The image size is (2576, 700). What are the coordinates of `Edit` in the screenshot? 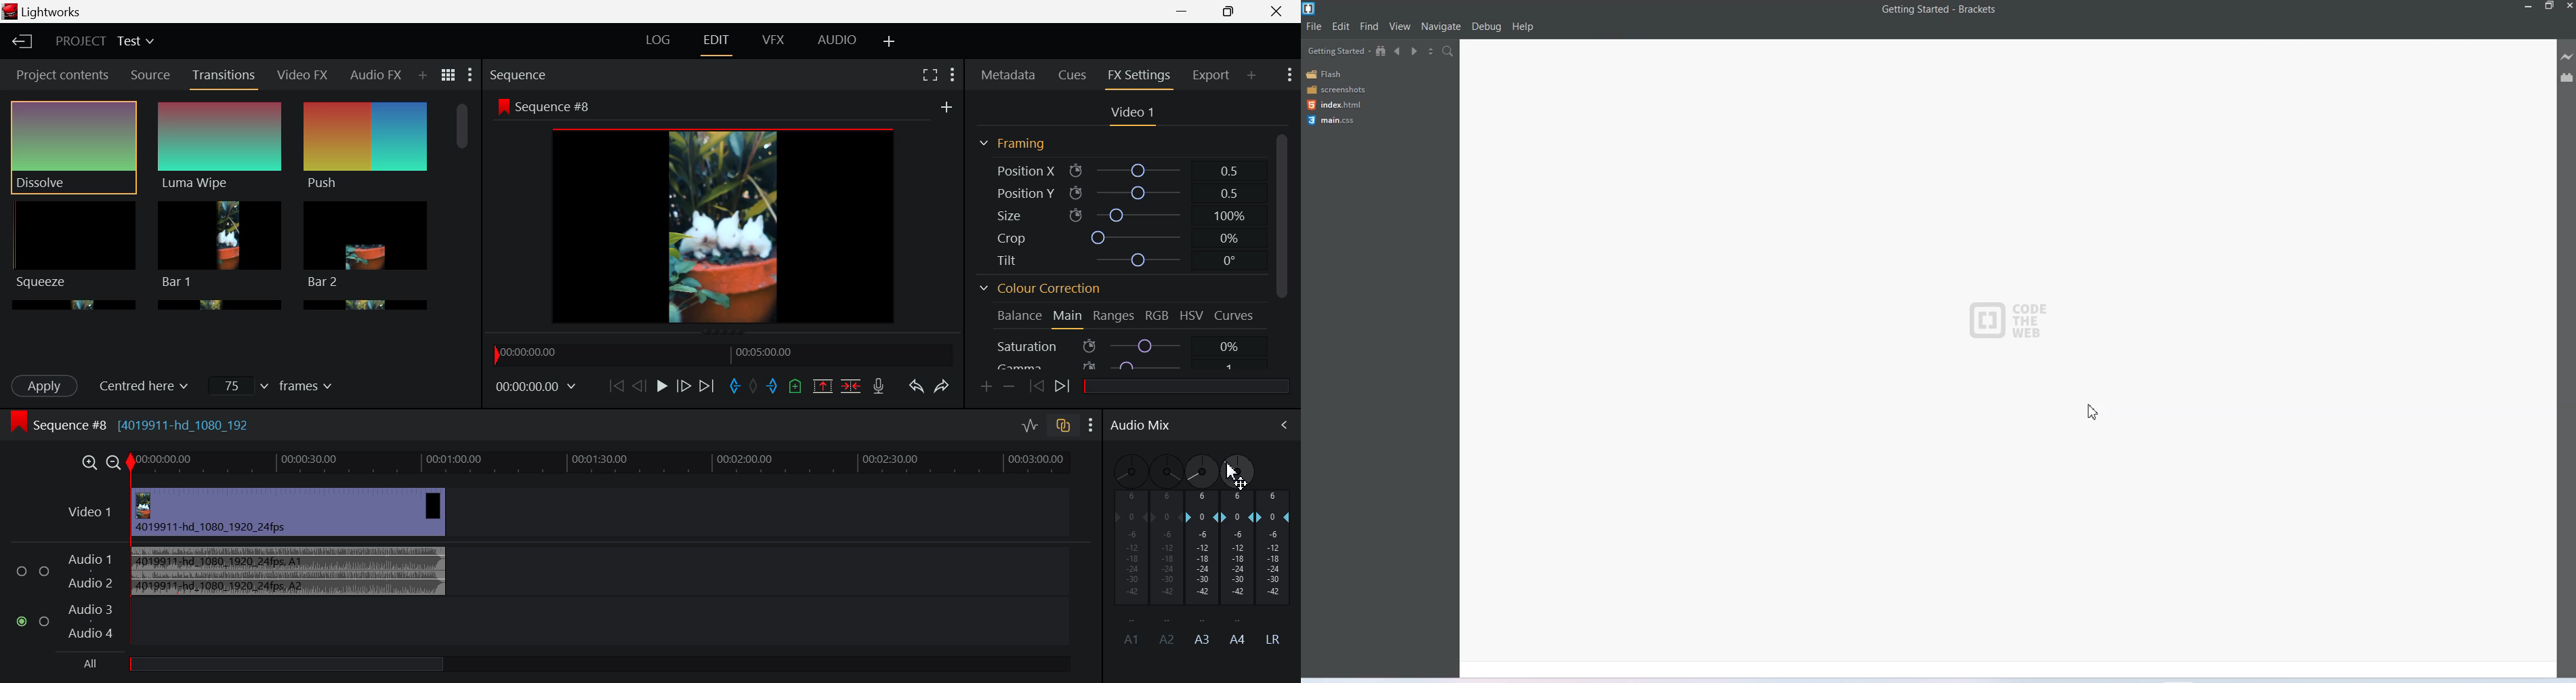 It's located at (1341, 27).